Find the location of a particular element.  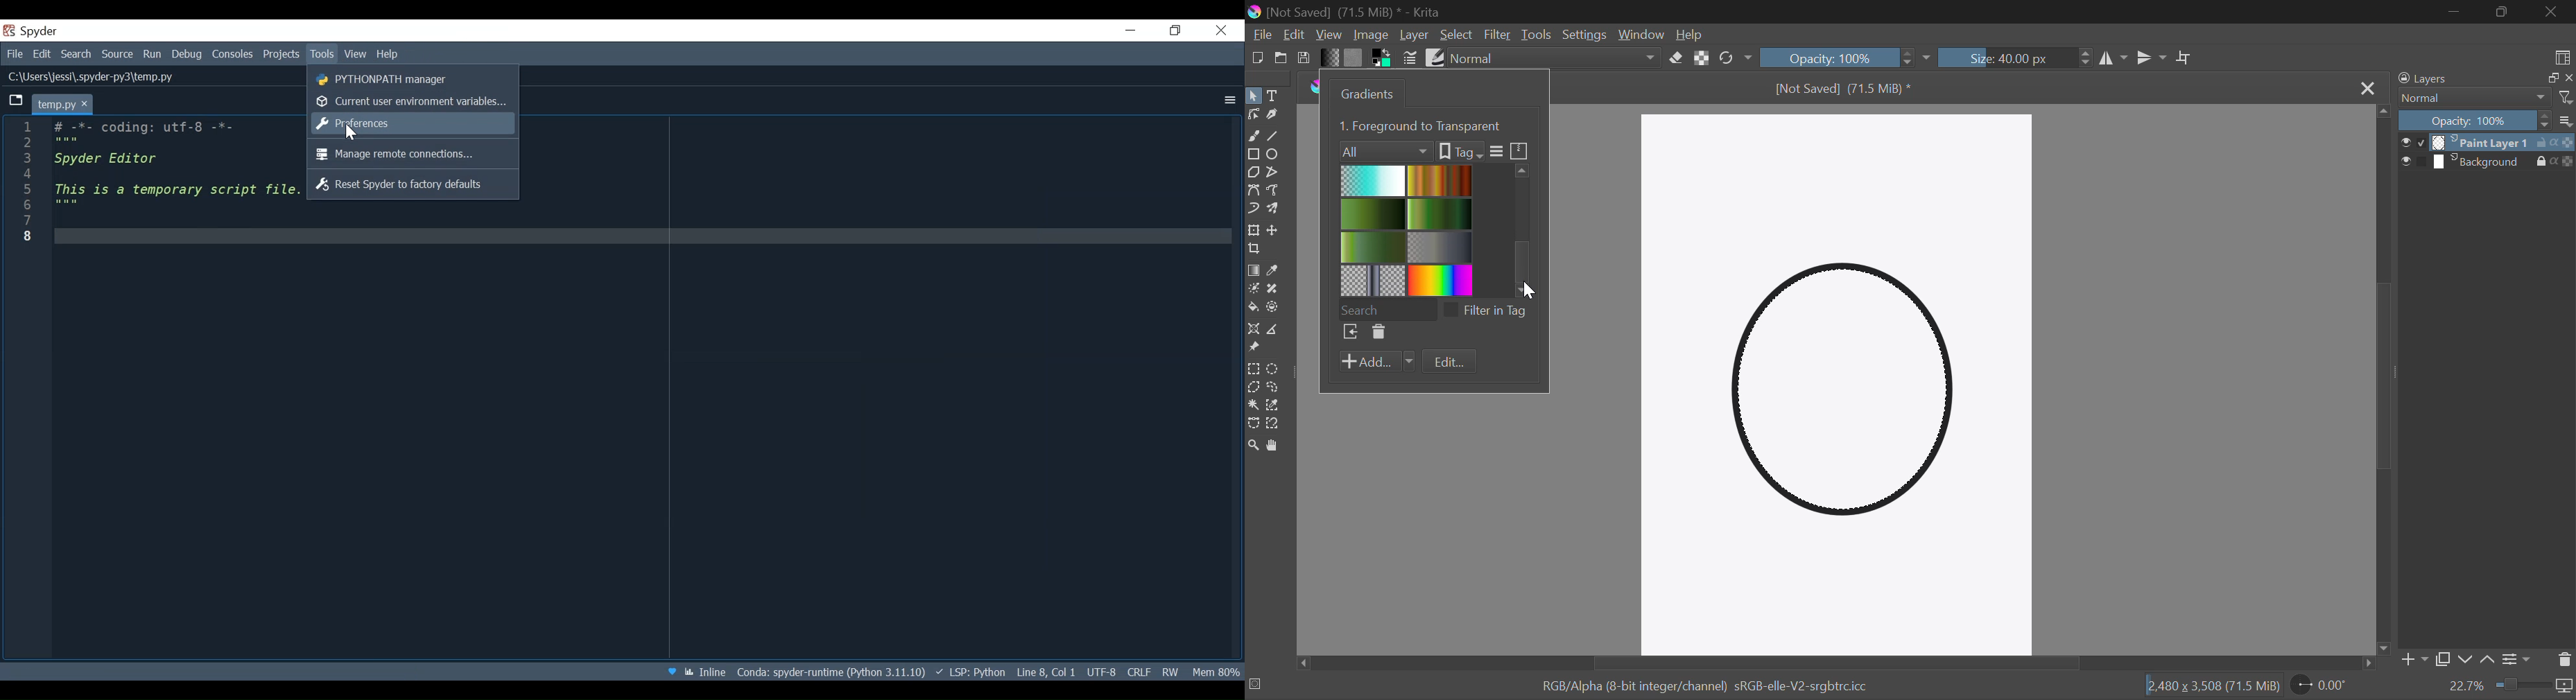

File is located at coordinates (1261, 35).